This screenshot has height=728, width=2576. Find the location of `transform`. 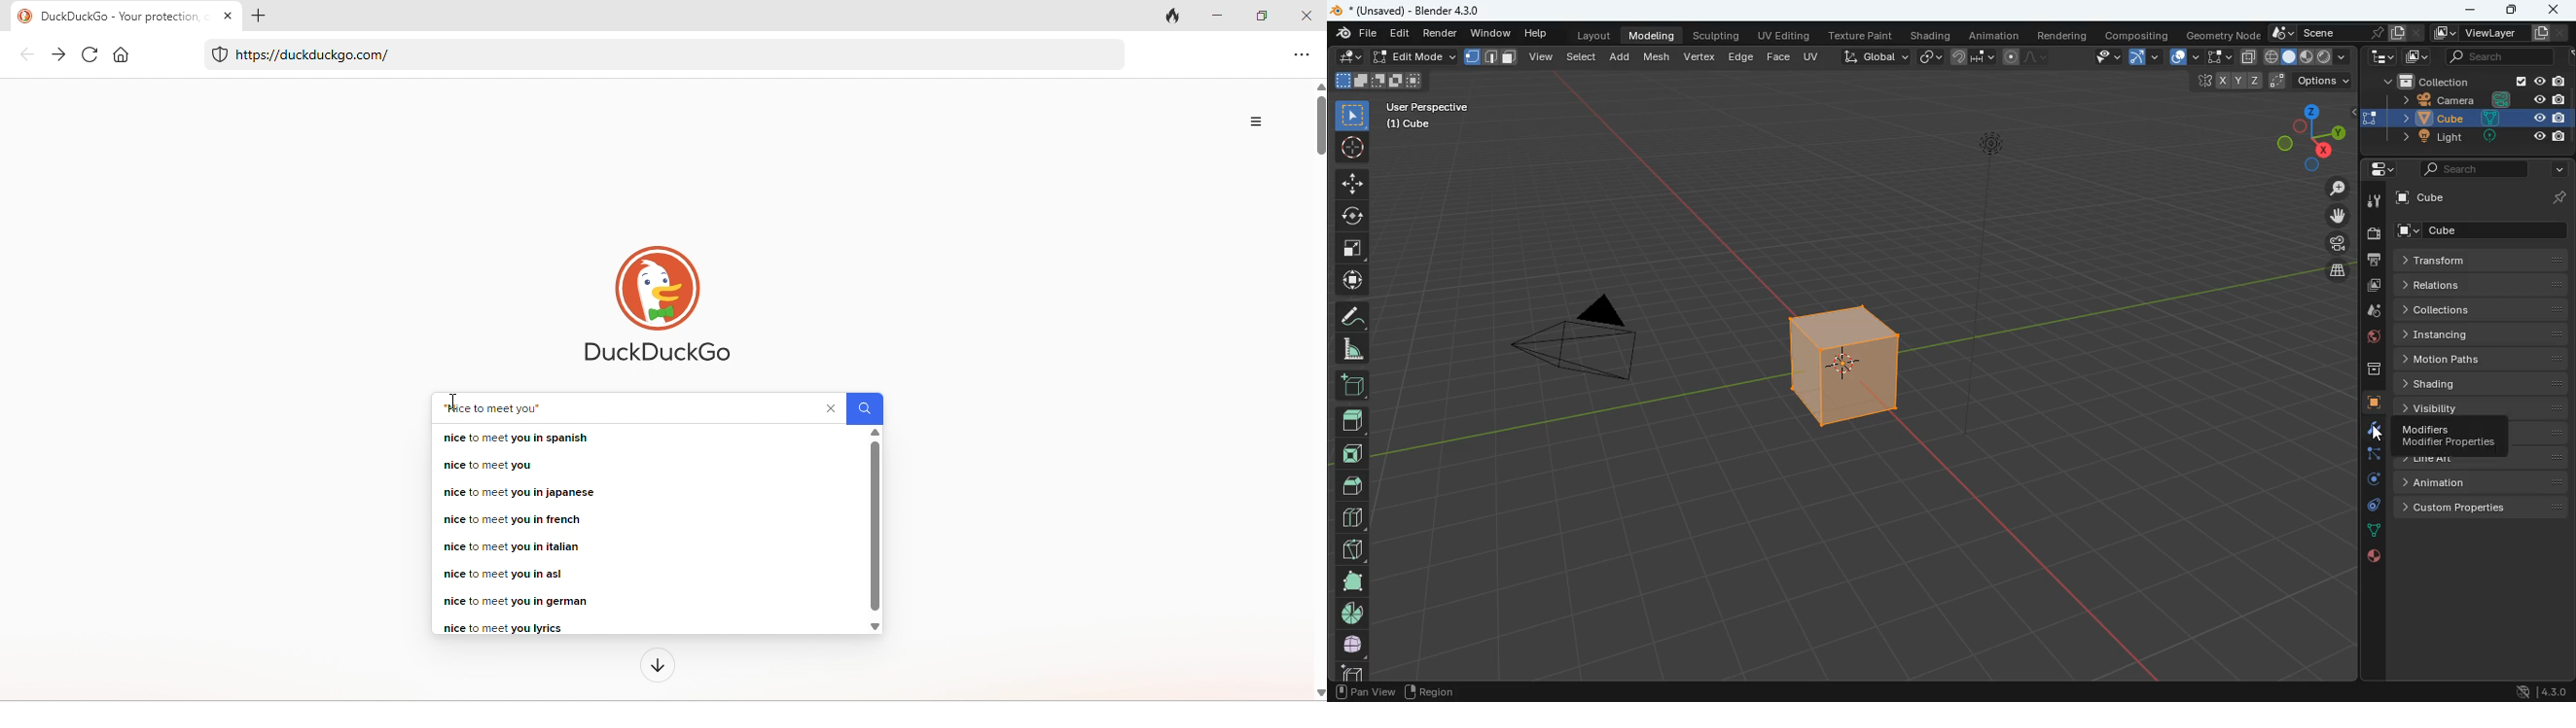

transform is located at coordinates (2487, 261).